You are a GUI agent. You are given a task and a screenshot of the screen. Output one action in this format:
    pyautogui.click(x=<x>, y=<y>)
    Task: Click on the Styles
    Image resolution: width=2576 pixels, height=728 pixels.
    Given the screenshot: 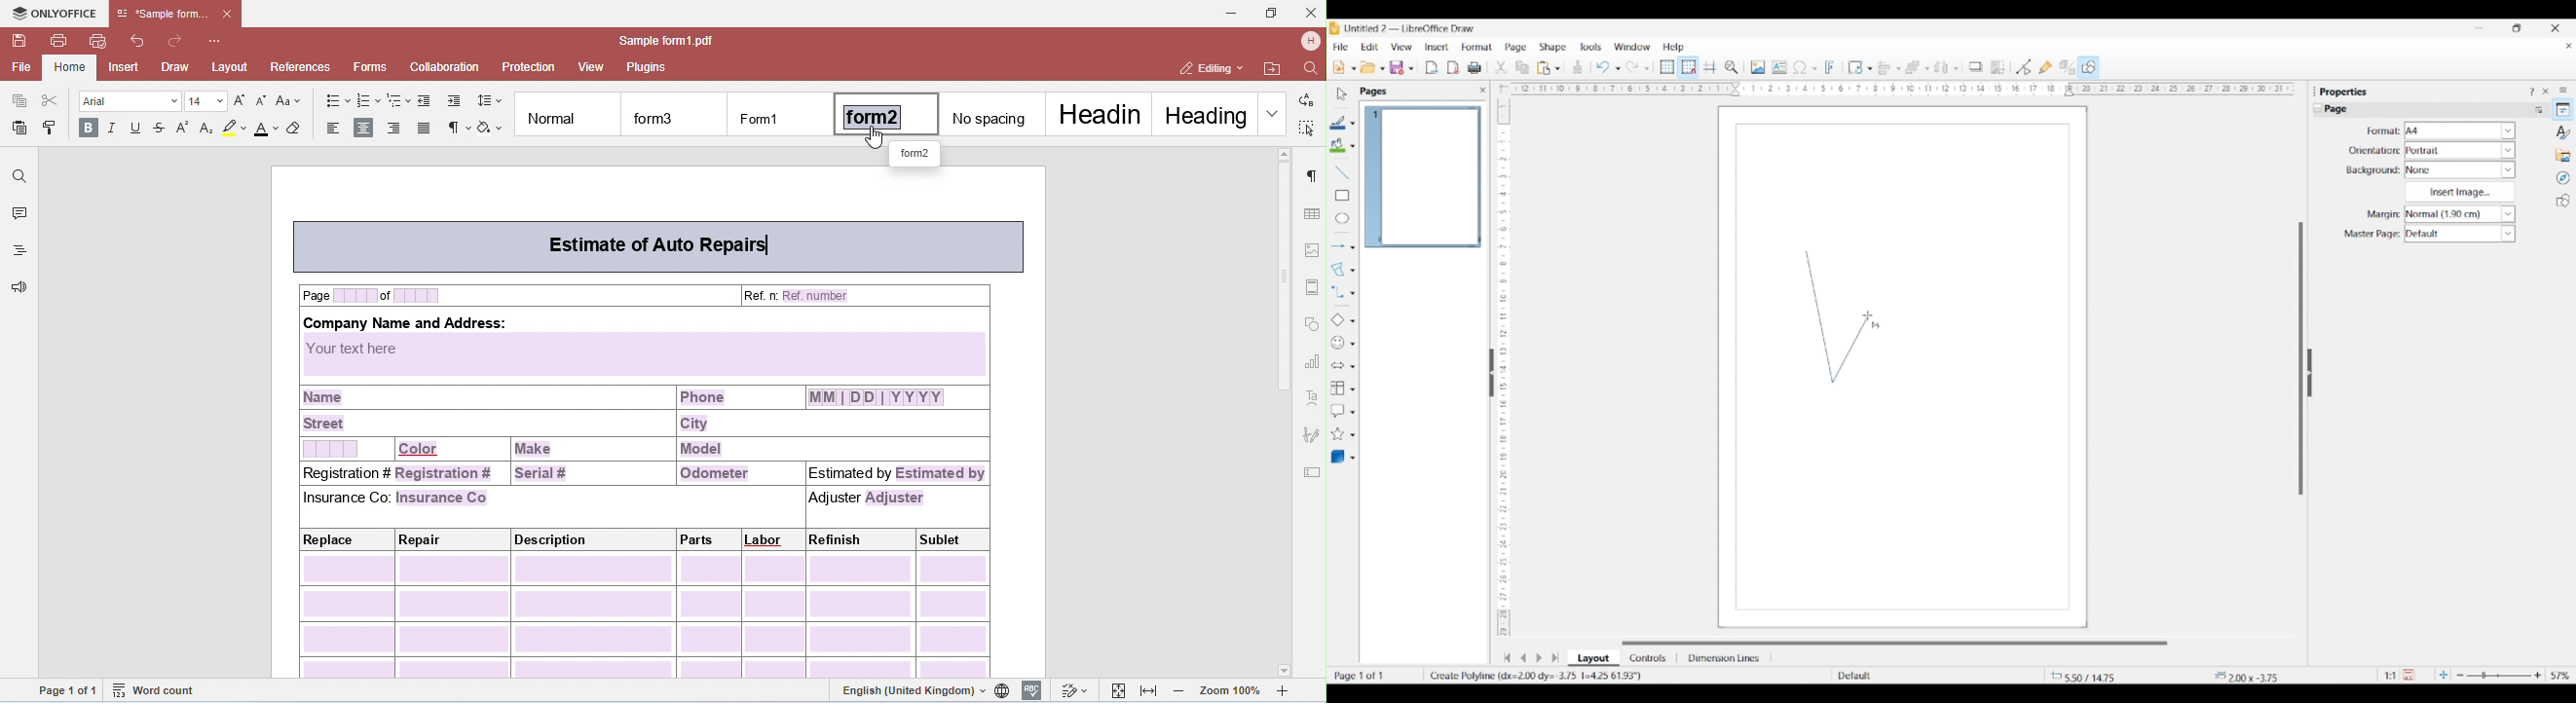 What is the action you would take?
    pyautogui.click(x=2564, y=132)
    